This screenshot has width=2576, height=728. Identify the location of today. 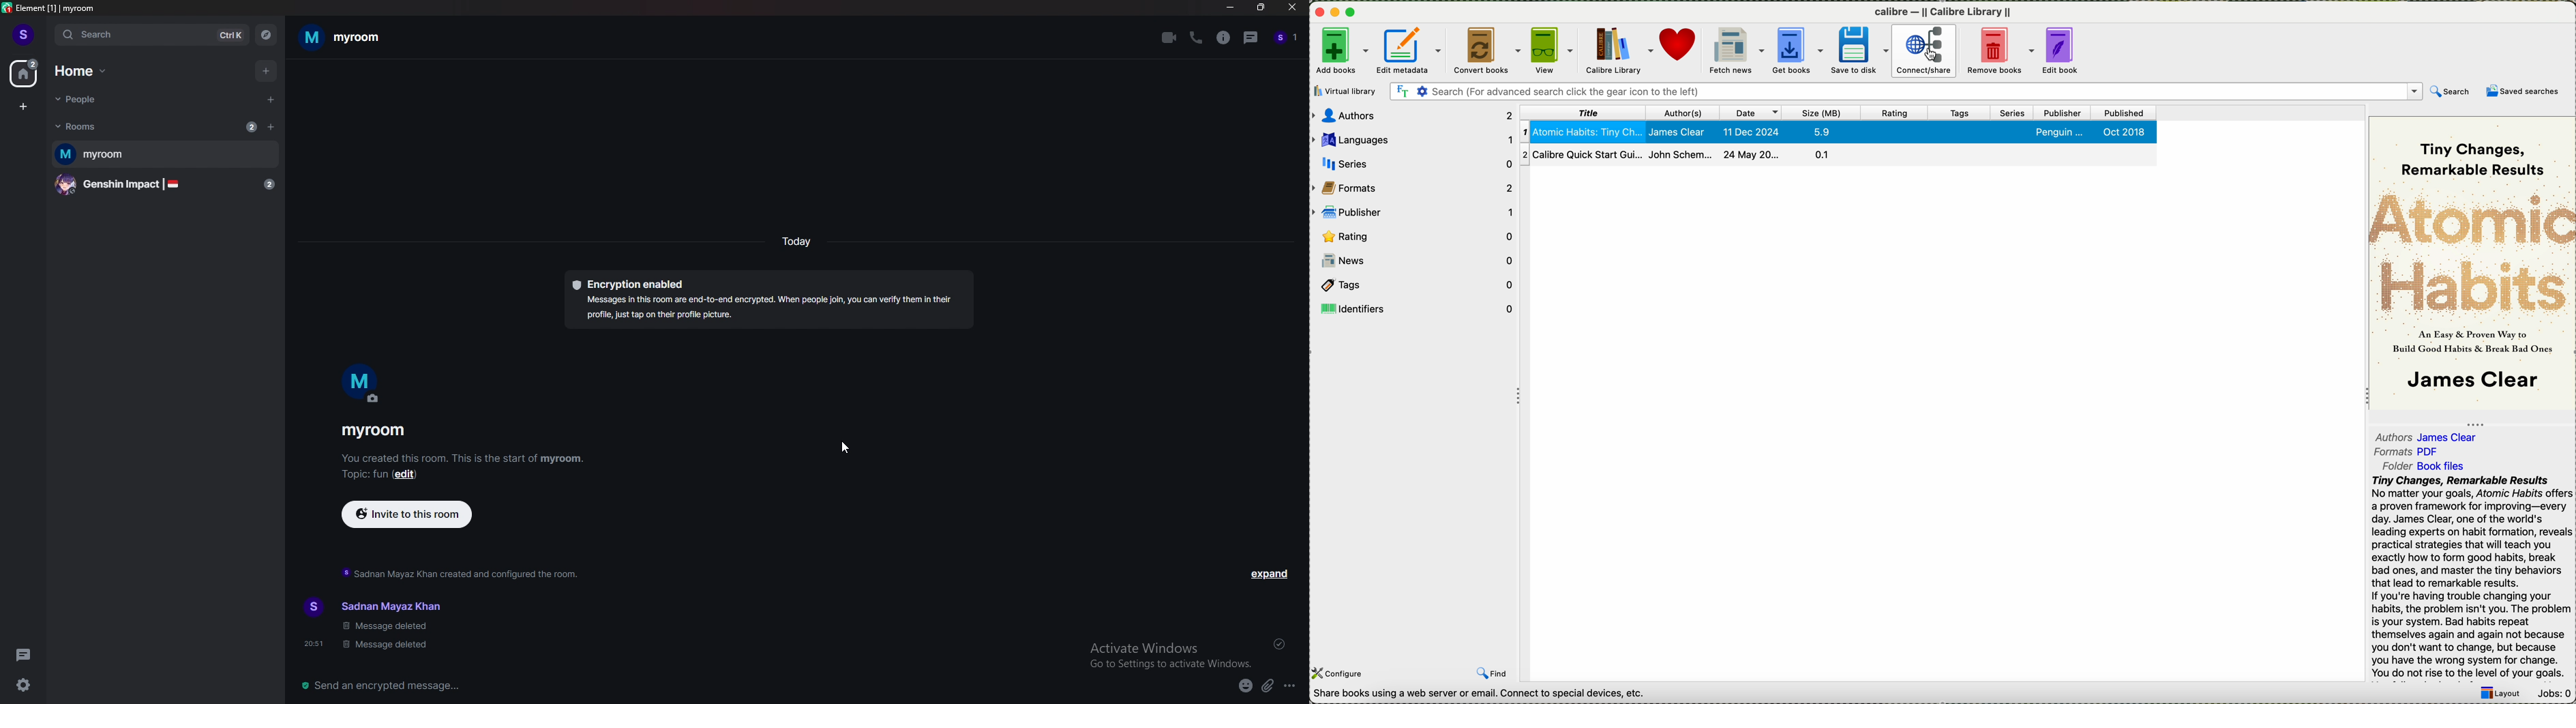
(799, 241).